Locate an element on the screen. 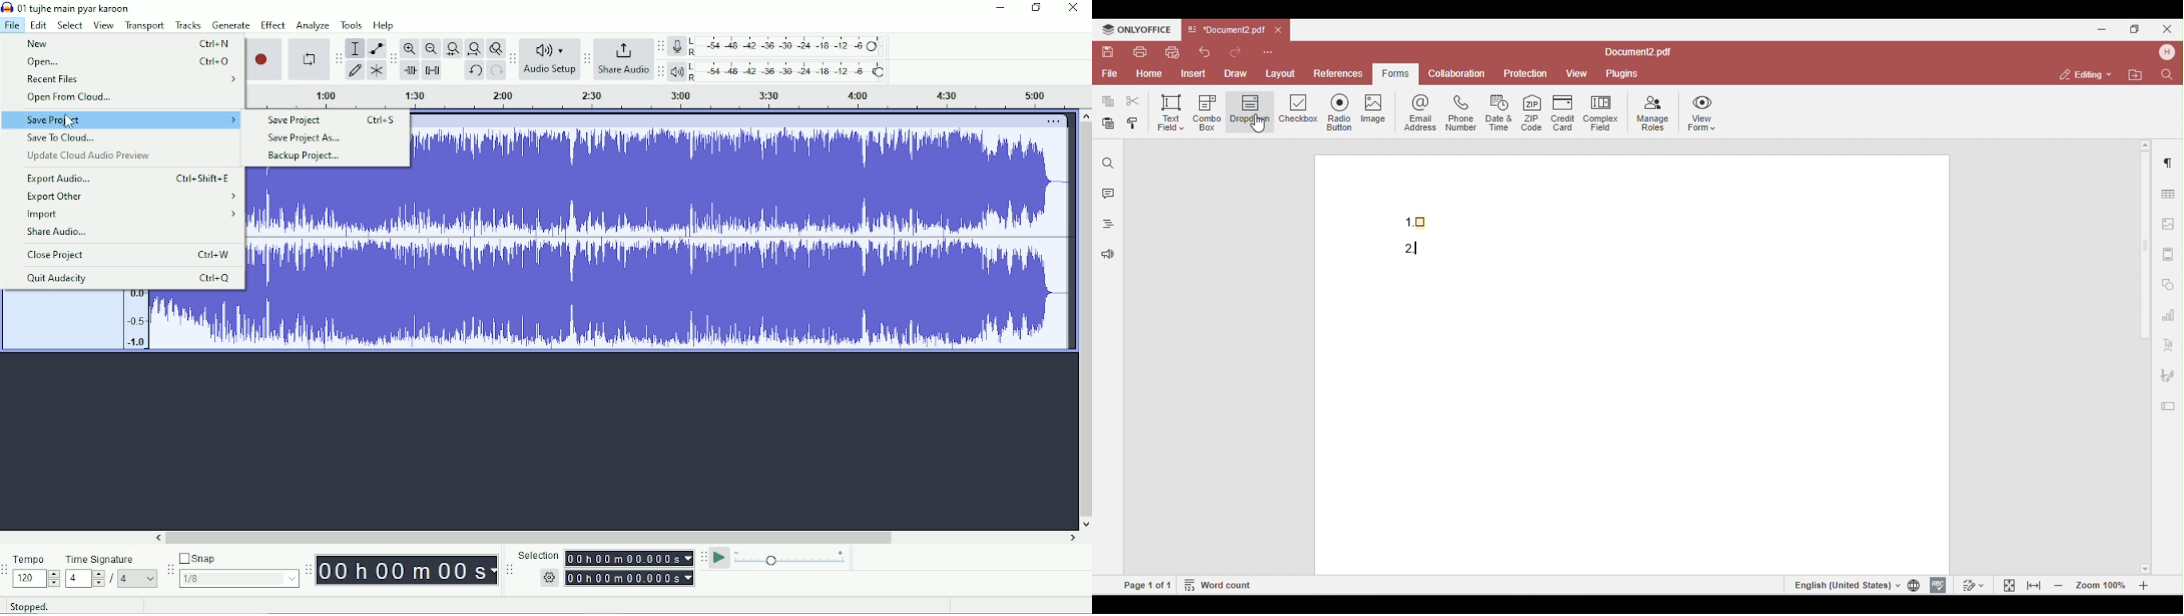 The width and height of the screenshot is (2184, 616). Audacity audio setup toolbar is located at coordinates (512, 58).